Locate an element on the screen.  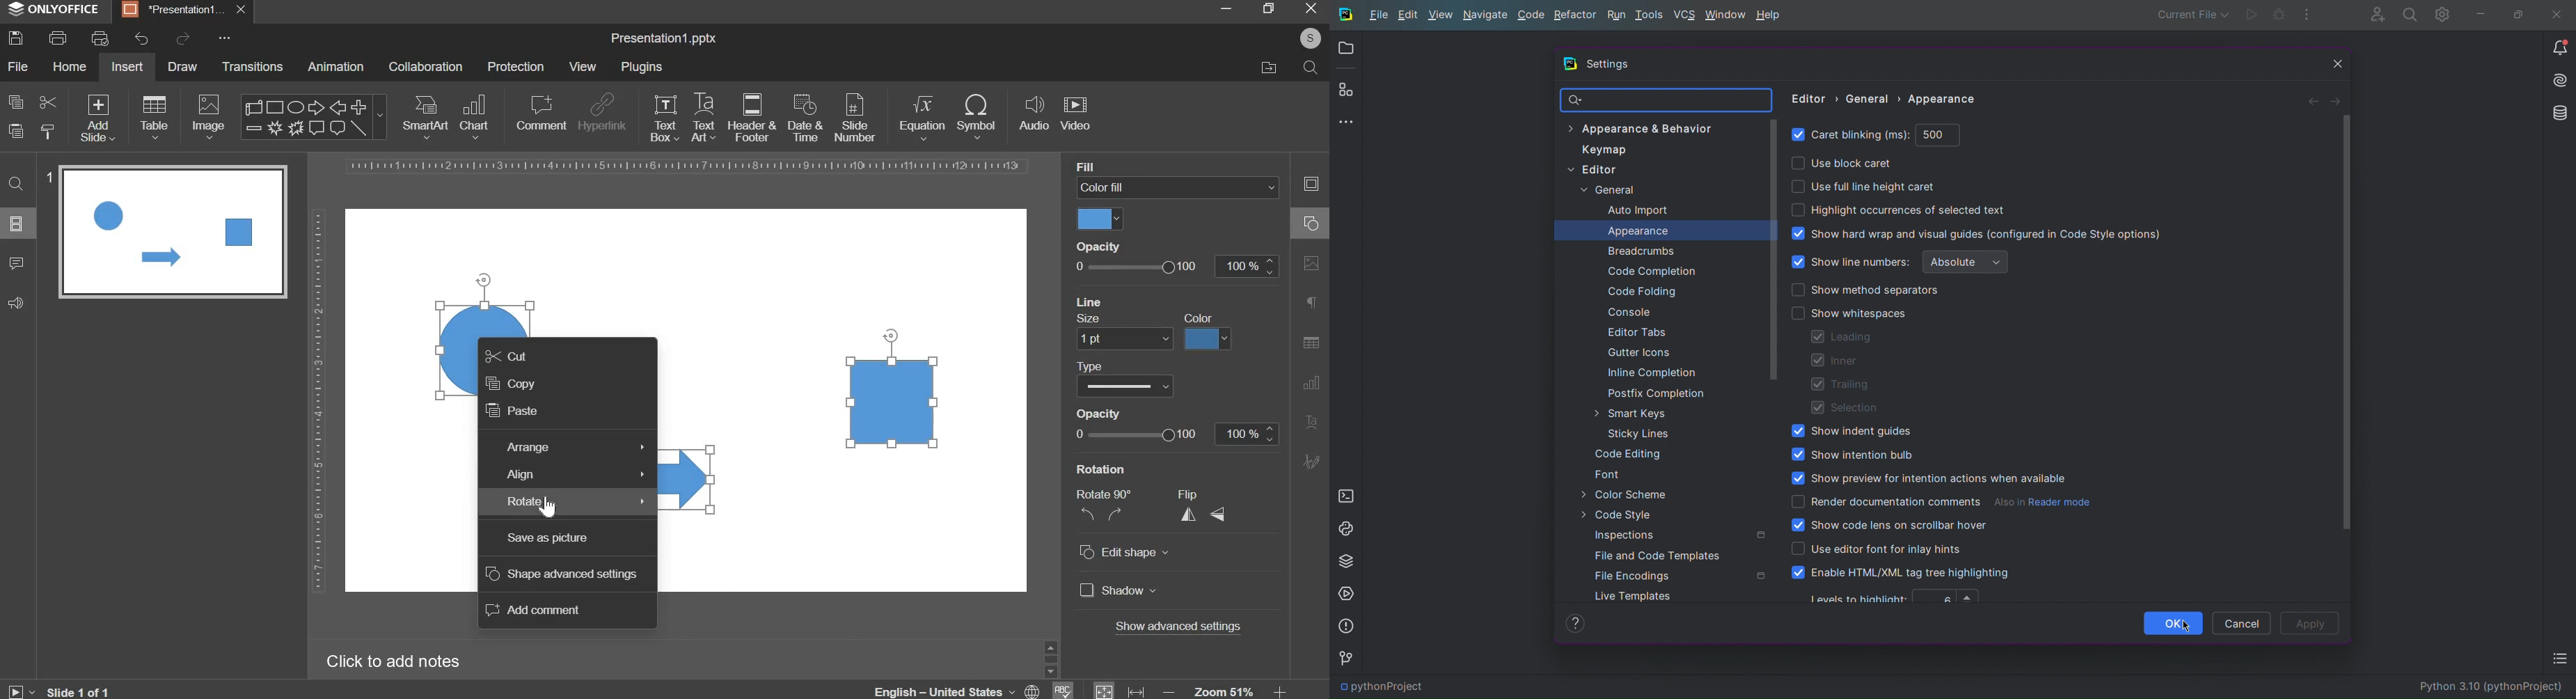
collaboration is located at coordinates (425, 67).